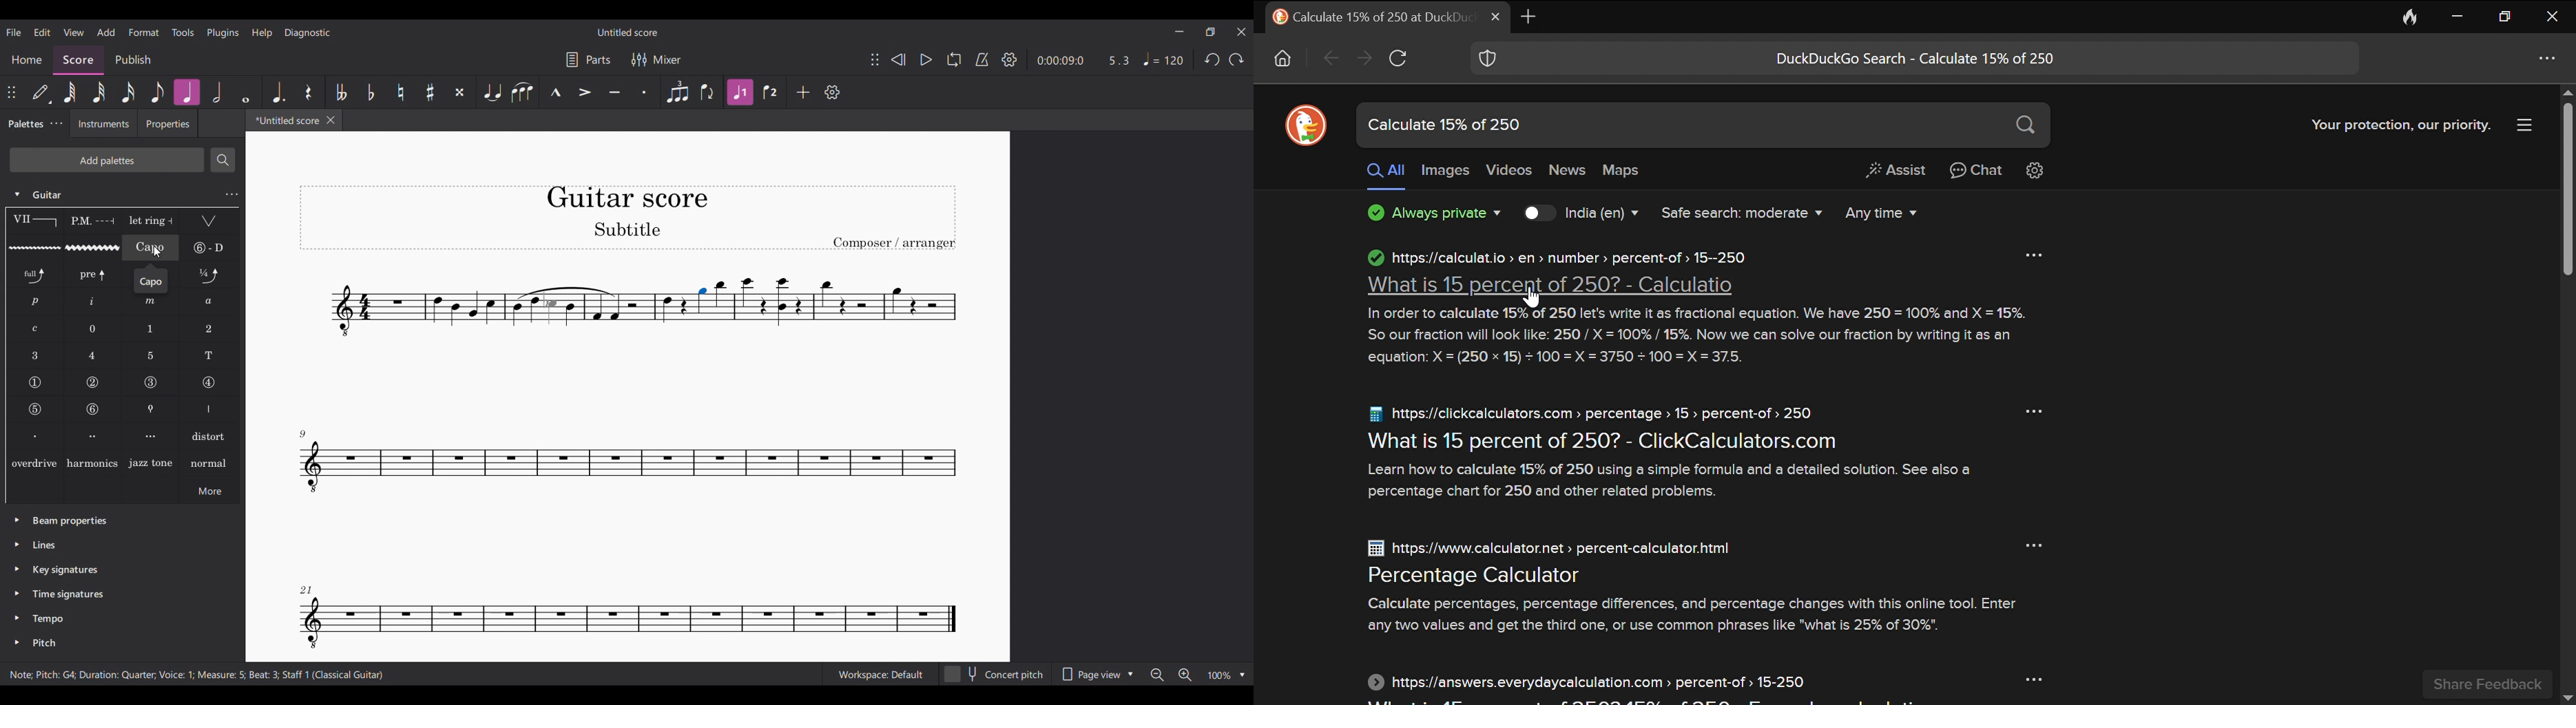  I want to click on Current tab, so click(284, 120).